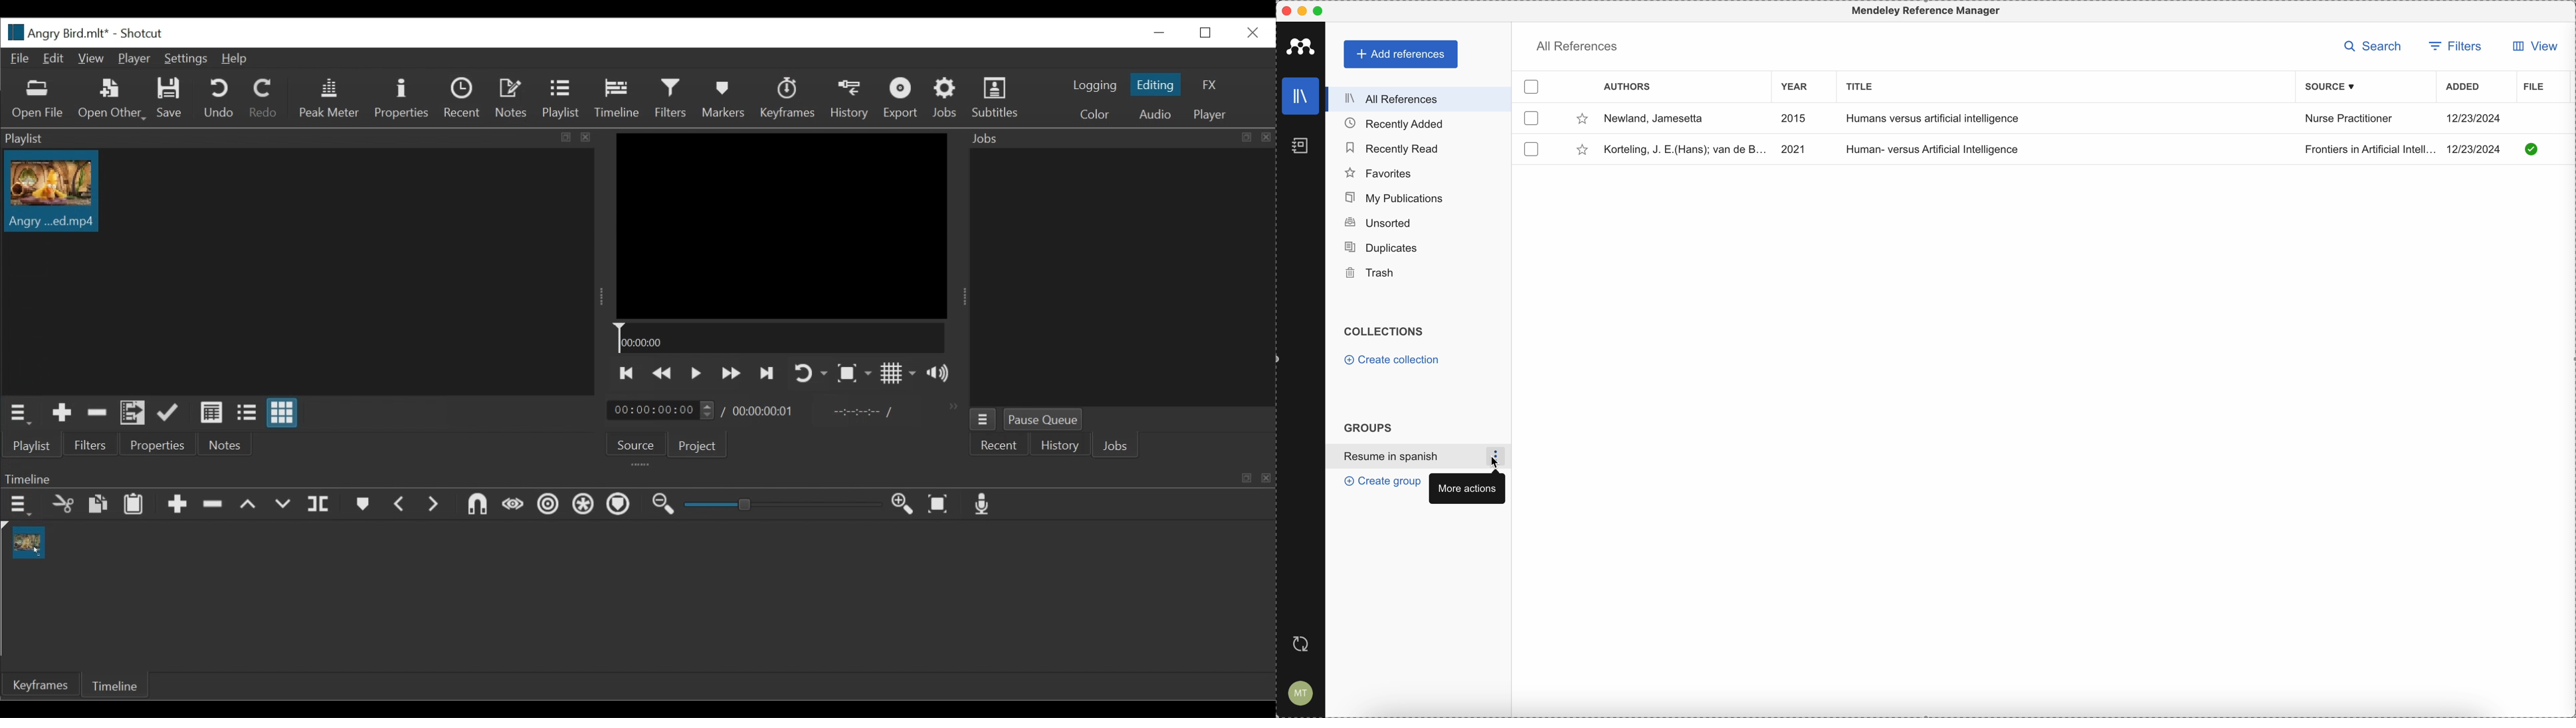 The image size is (2576, 728). Describe the element at coordinates (172, 98) in the screenshot. I see `Save` at that location.